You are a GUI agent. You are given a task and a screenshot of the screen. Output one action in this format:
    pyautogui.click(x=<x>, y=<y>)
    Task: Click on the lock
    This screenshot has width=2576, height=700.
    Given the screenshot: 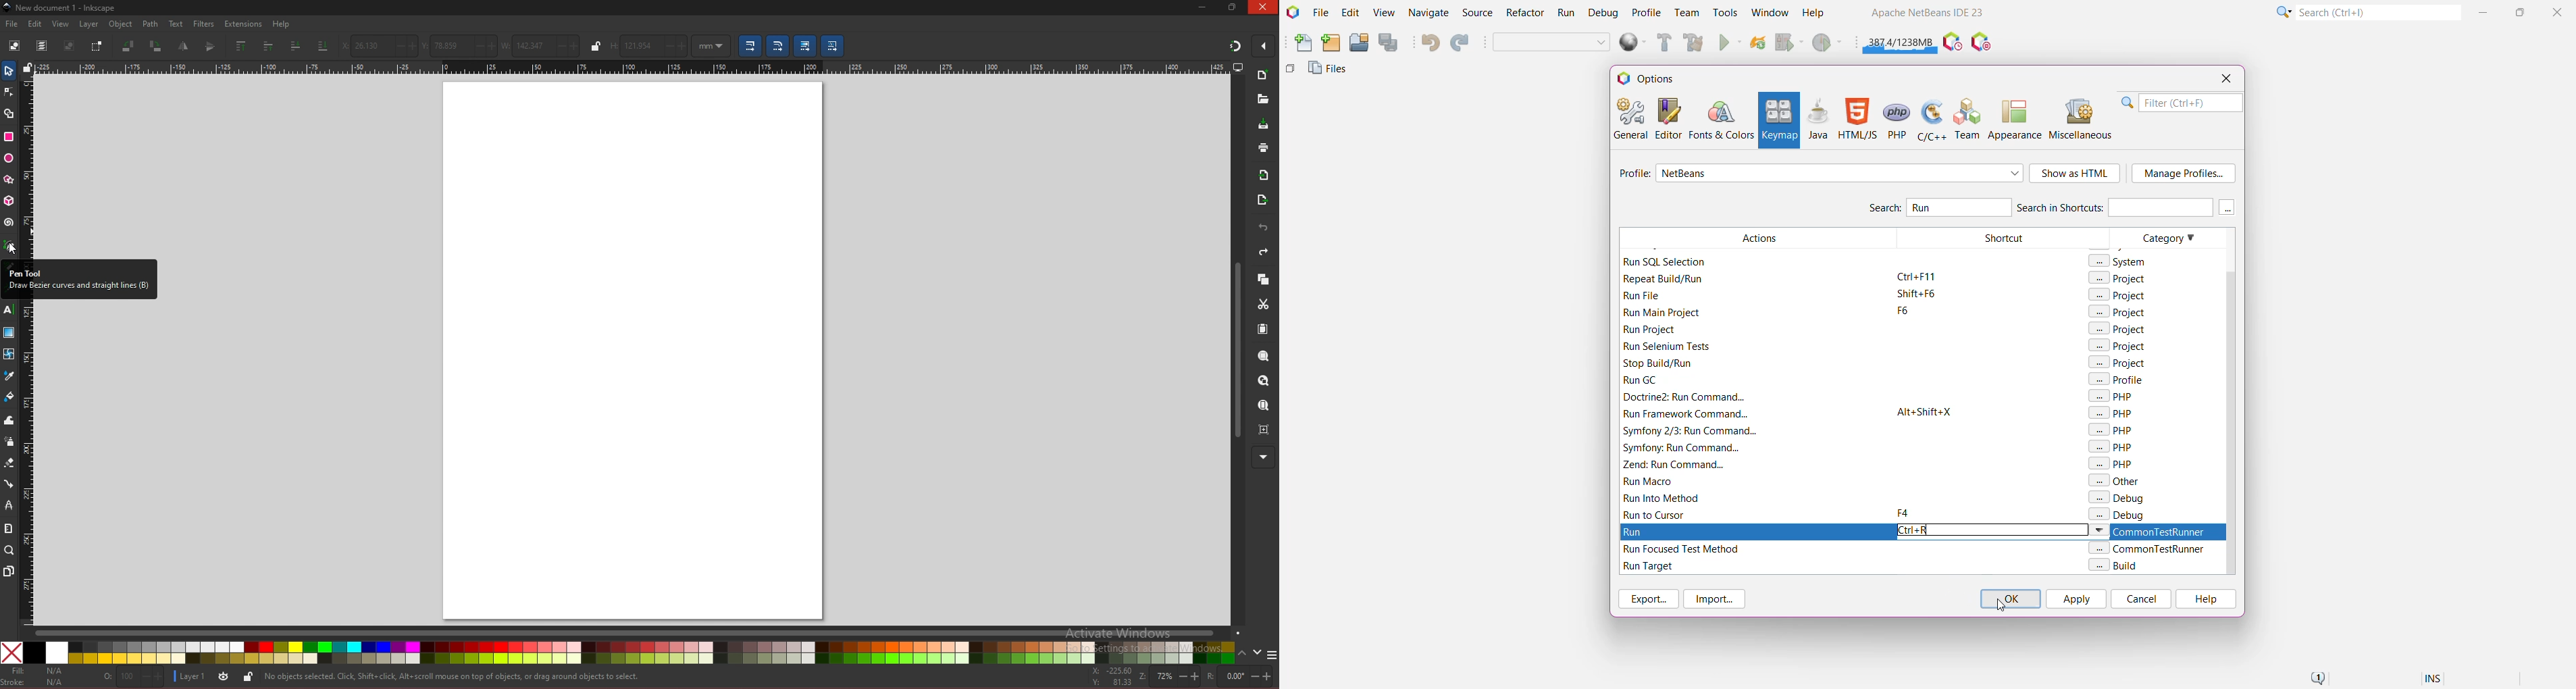 What is the action you would take?
    pyautogui.click(x=596, y=46)
    